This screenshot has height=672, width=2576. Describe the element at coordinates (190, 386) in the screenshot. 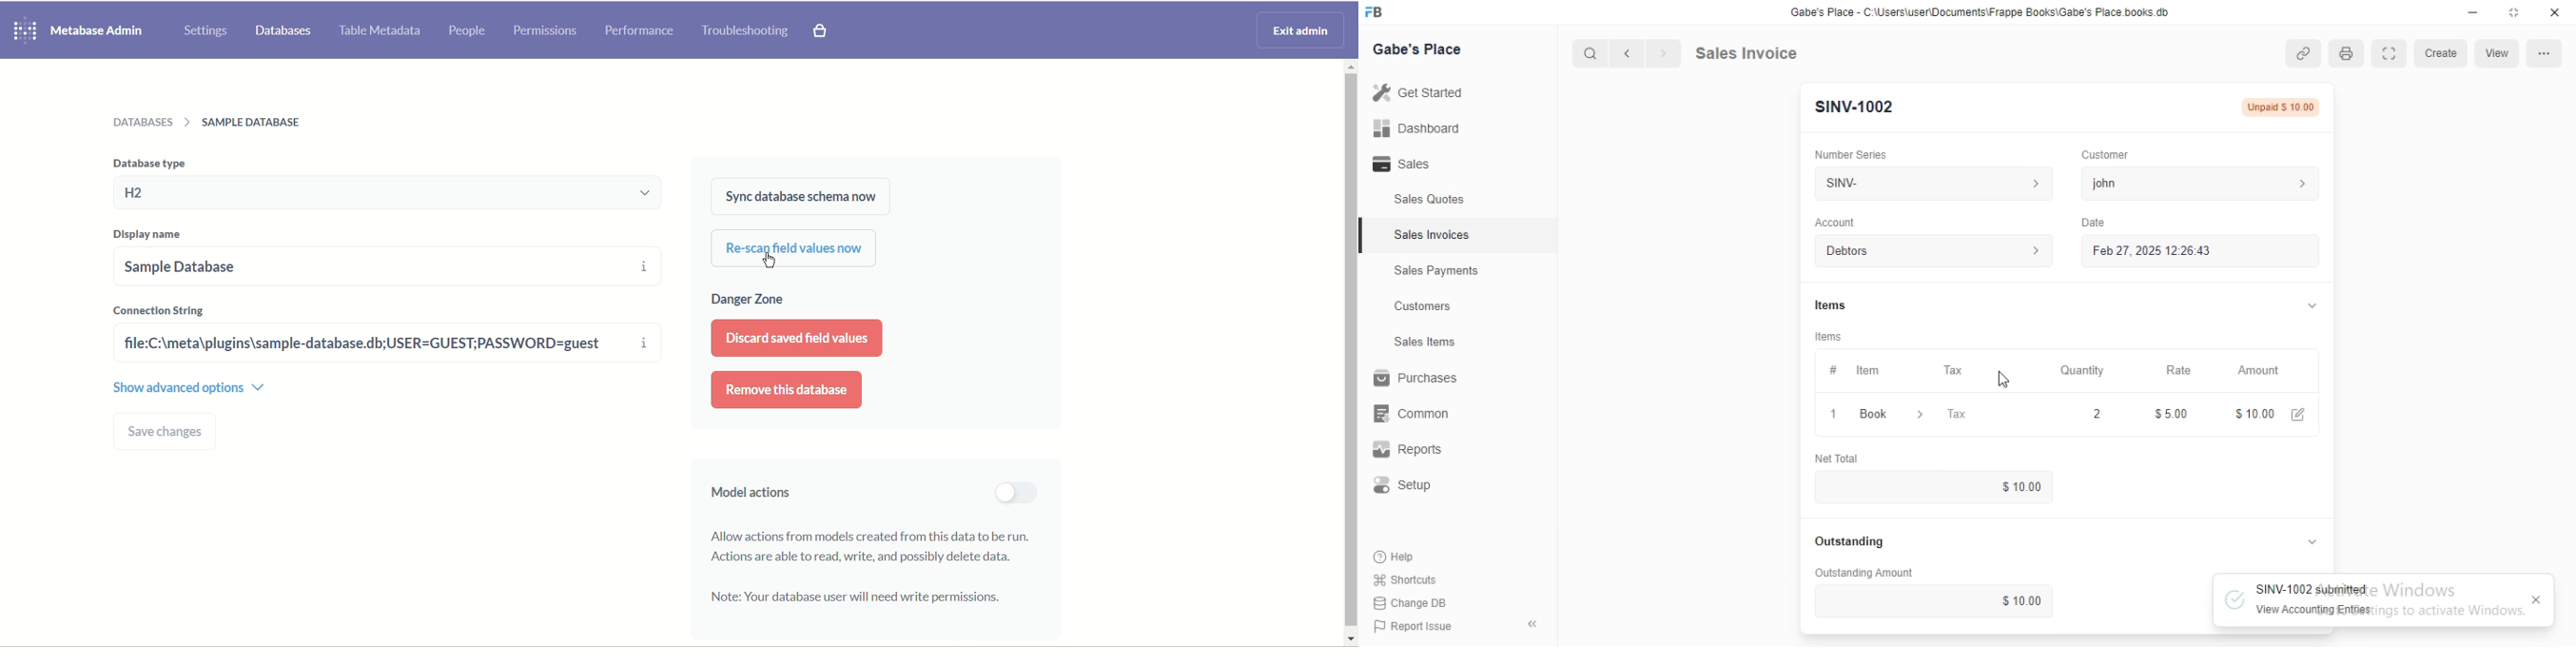

I see `show advanced options` at that location.